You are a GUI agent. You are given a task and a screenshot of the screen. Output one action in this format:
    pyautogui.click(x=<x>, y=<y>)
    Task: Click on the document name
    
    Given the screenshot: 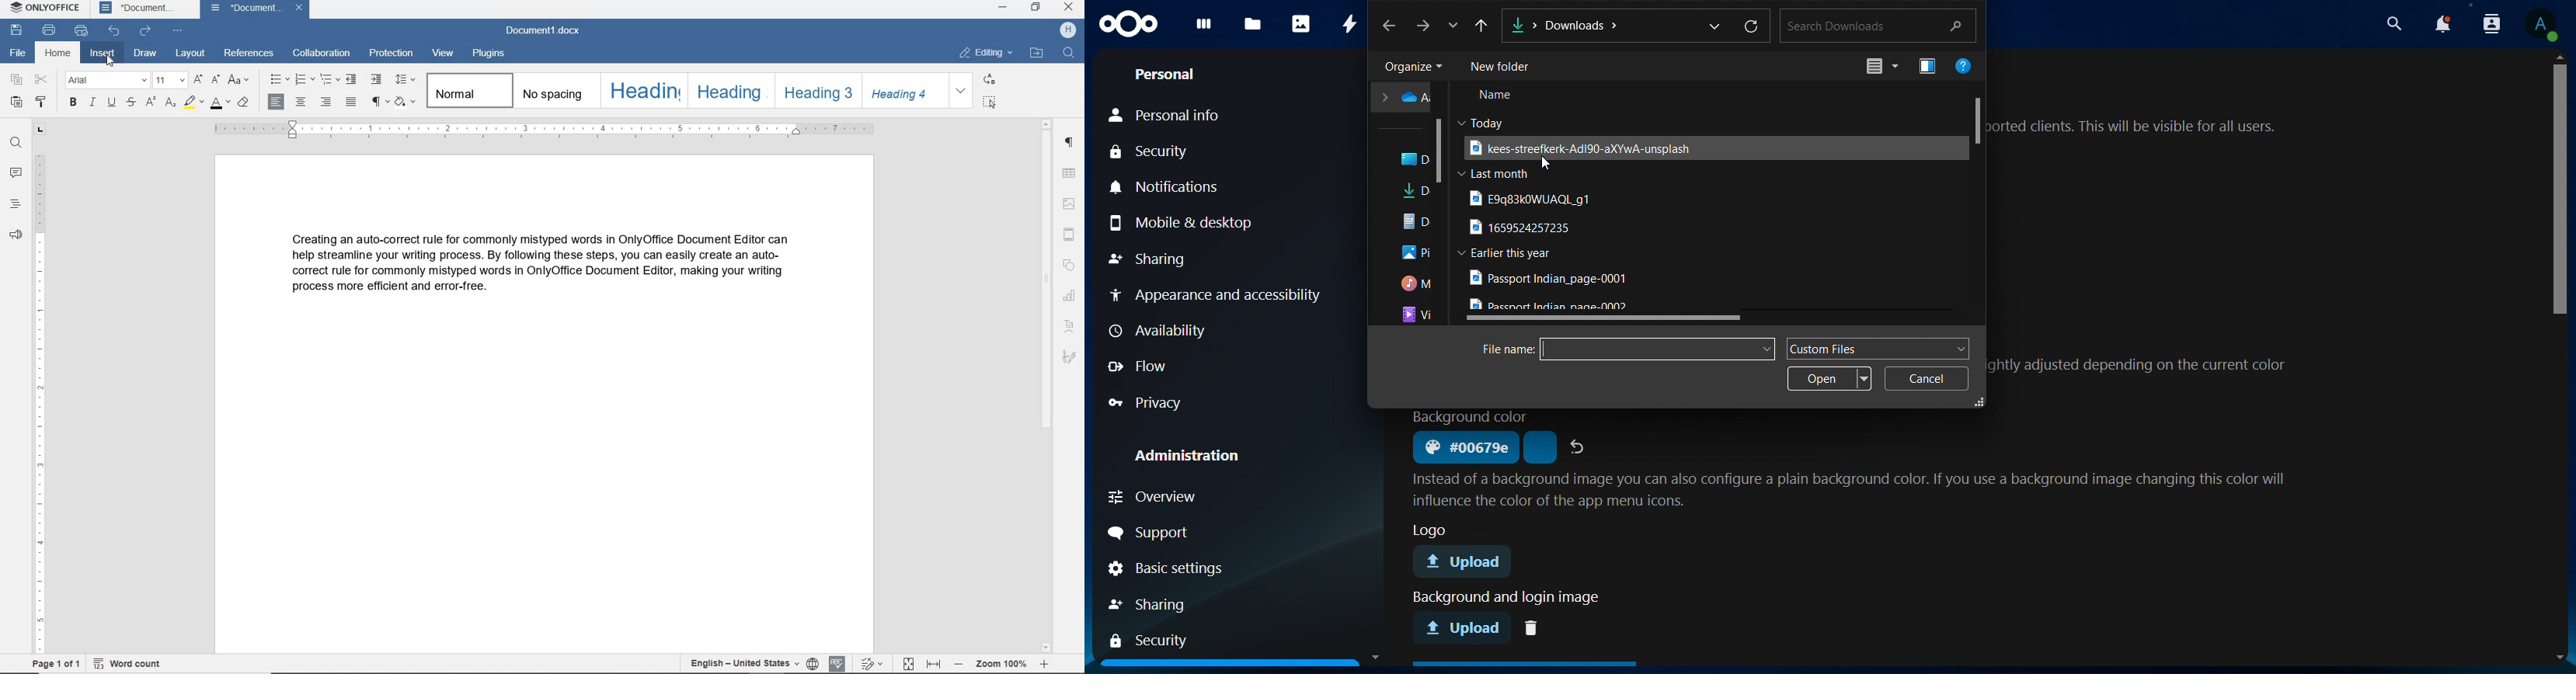 What is the action you would take?
    pyautogui.click(x=254, y=10)
    